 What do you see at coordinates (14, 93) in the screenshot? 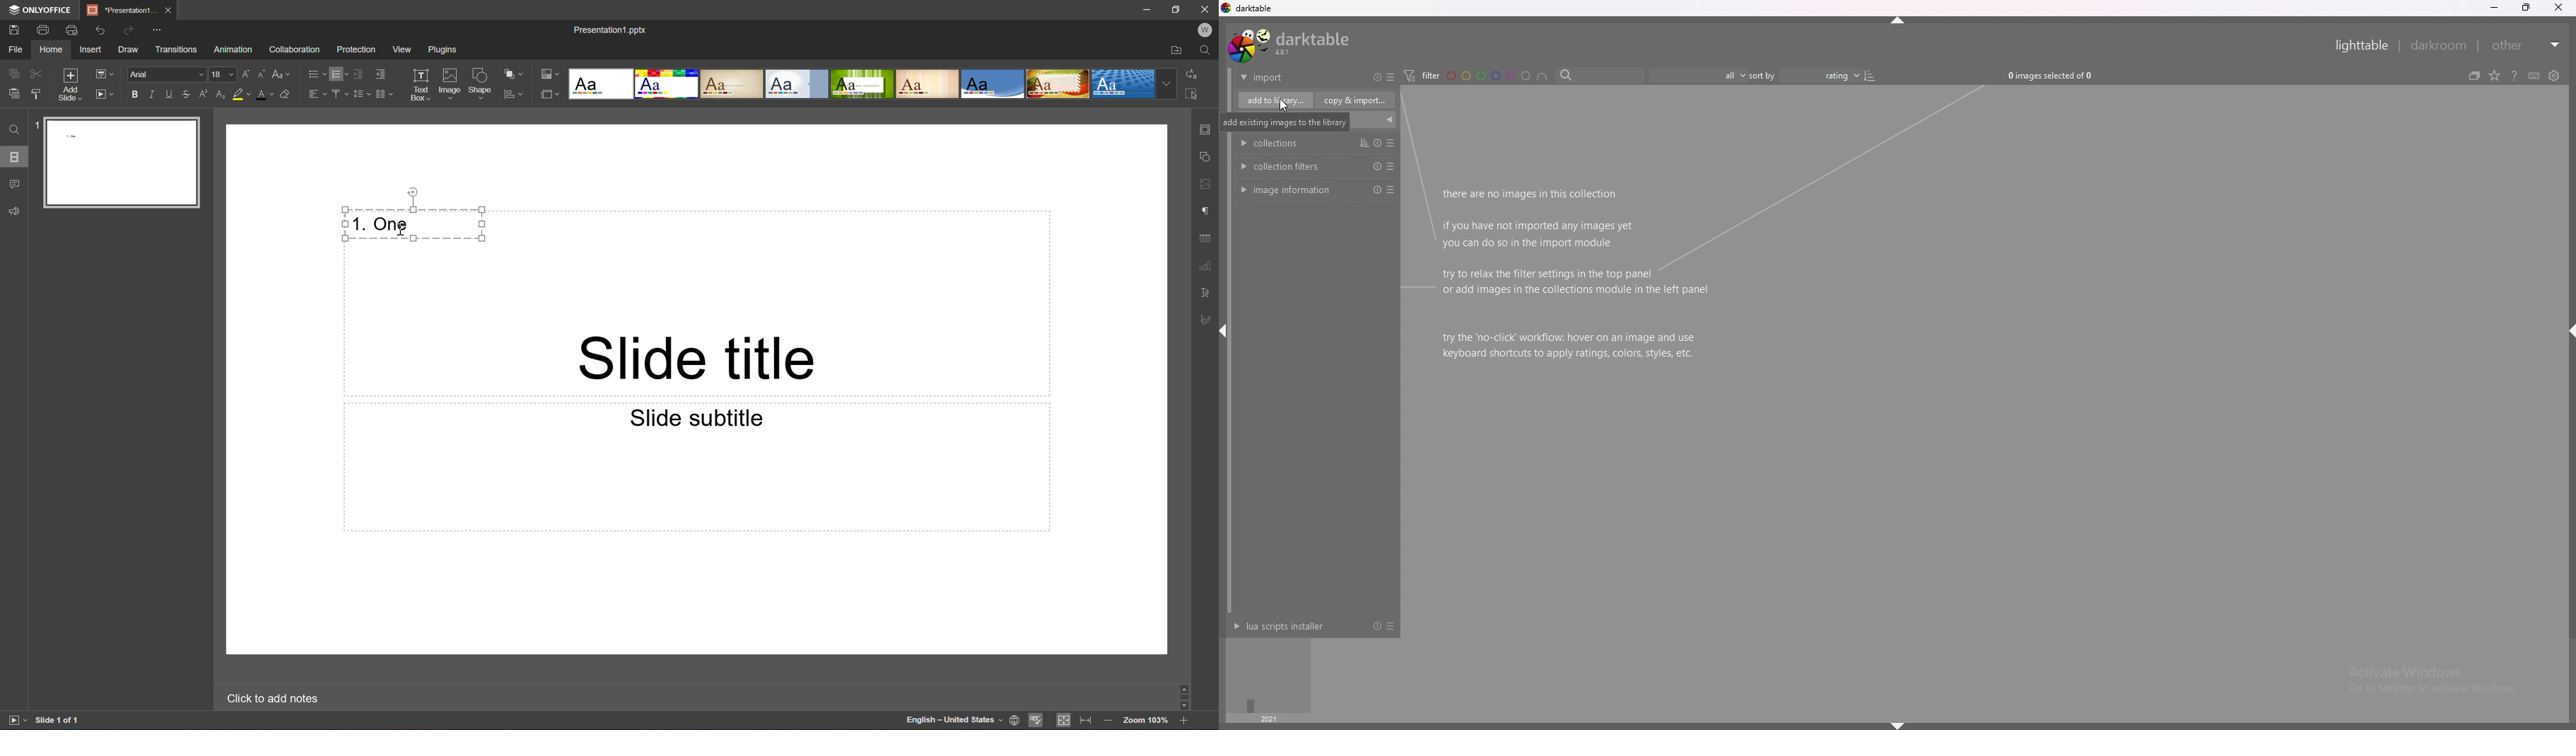
I see `Paste` at bounding box center [14, 93].